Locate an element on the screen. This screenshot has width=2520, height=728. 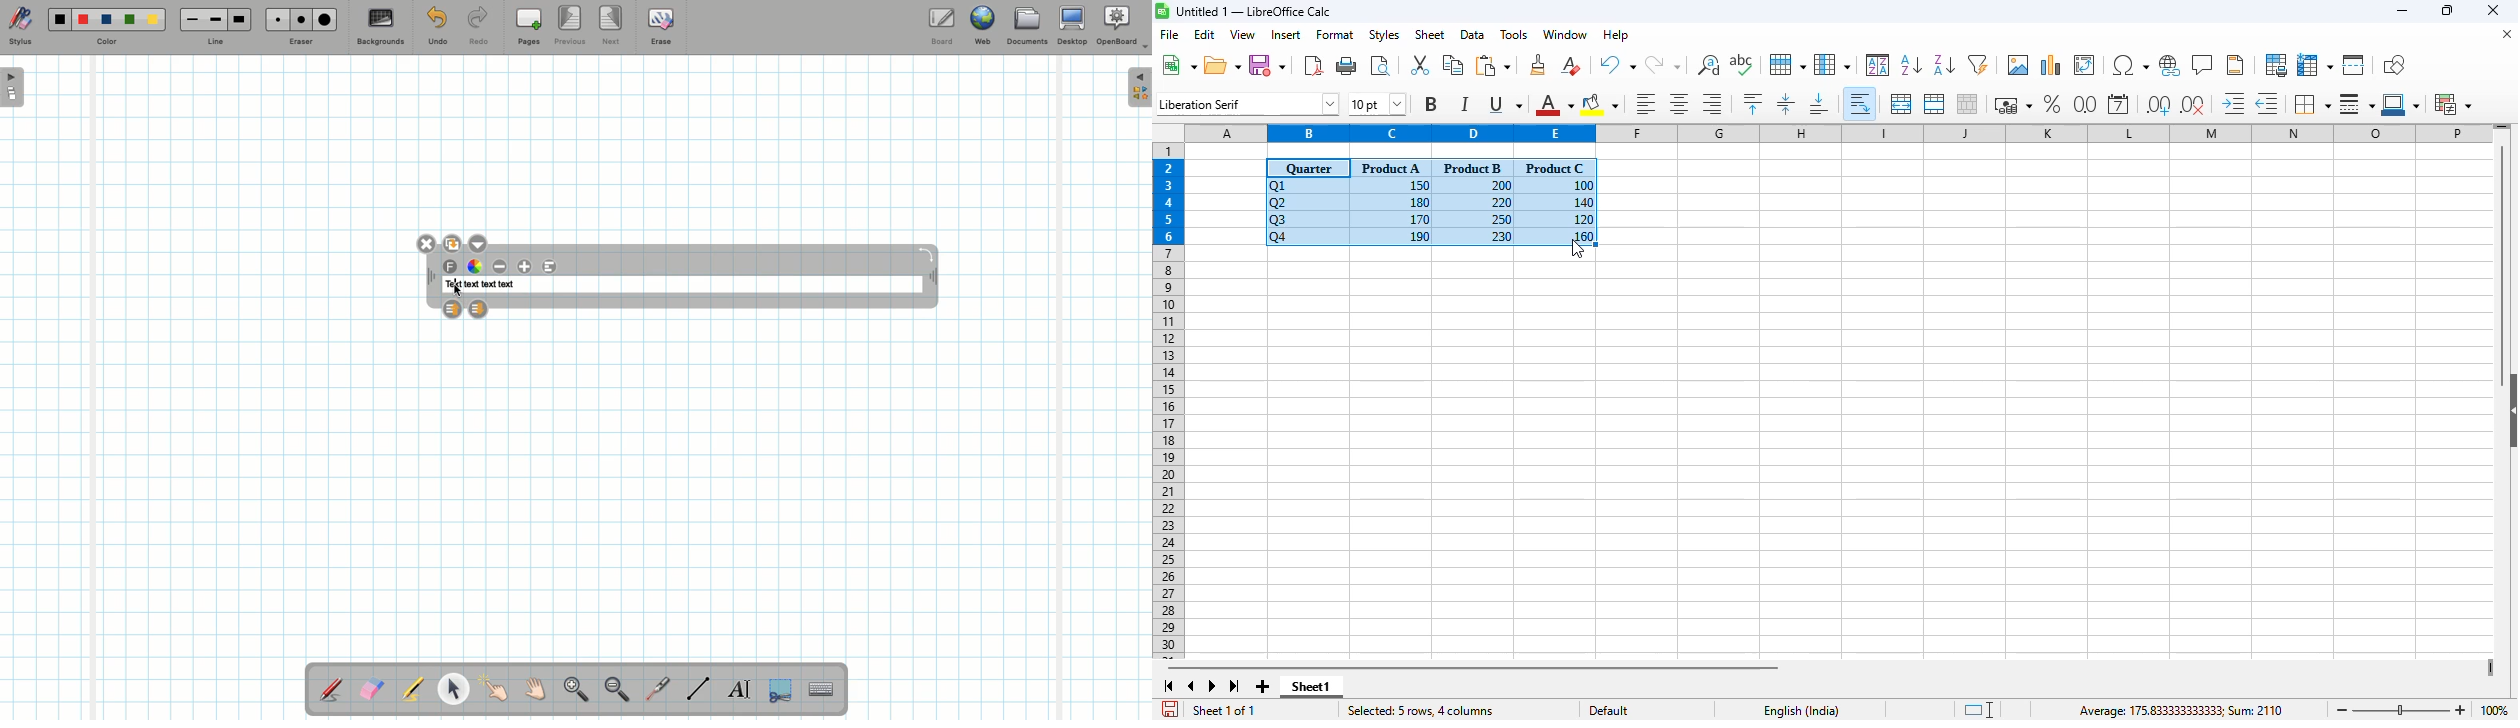
styles is located at coordinates (1384, 35).